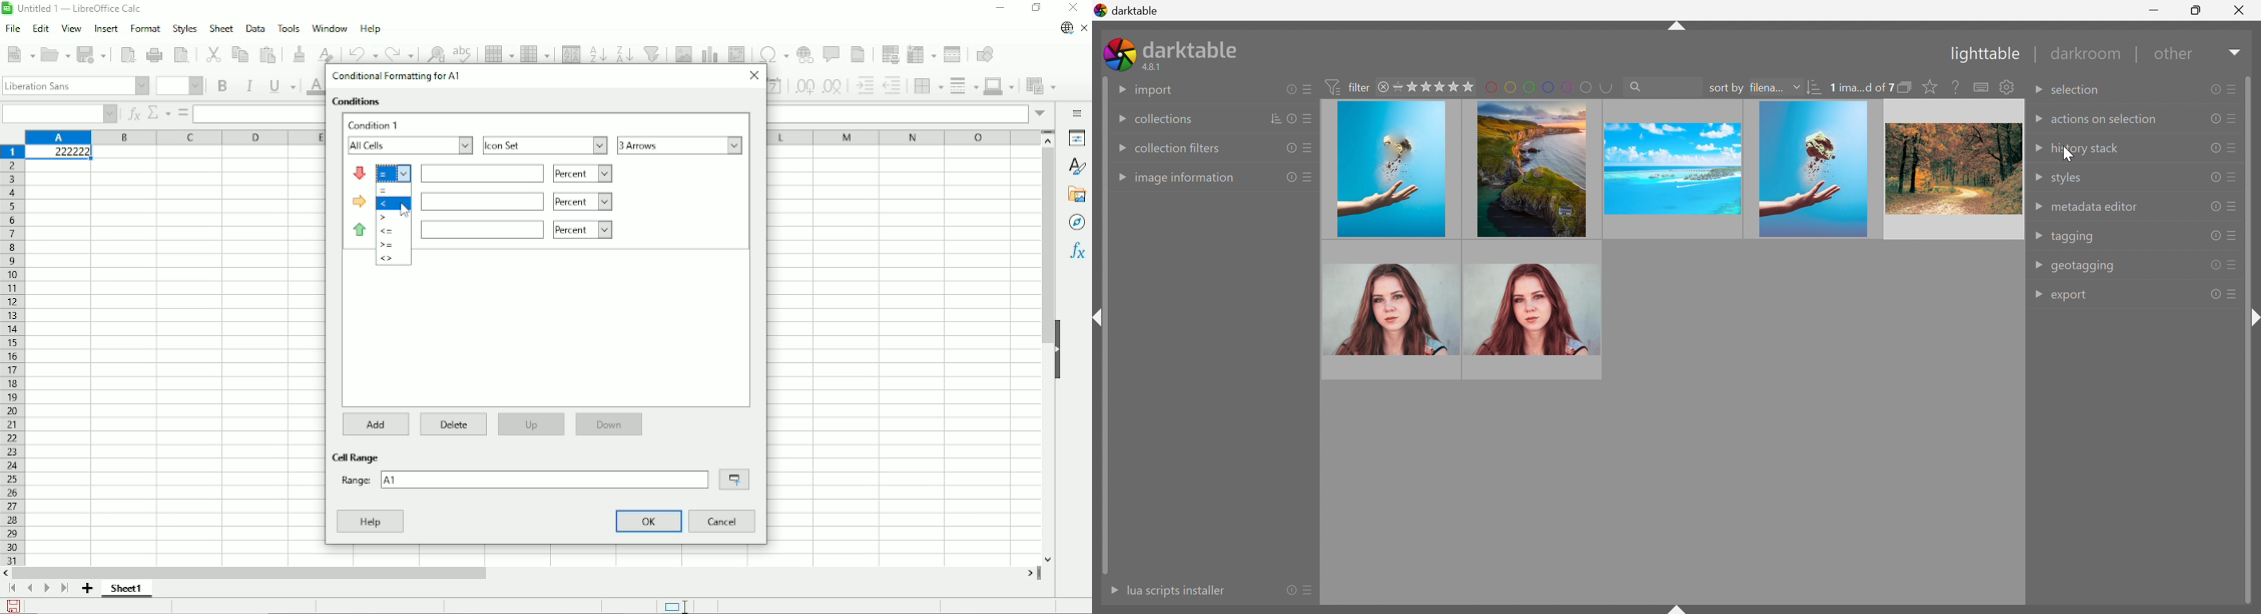 The width and height of the screenshot is (2268, 616). What do you see at coordinates (1175, 590) in the screenshot?
I see `lua scripts instaler` at bounding box center [1175, 590].